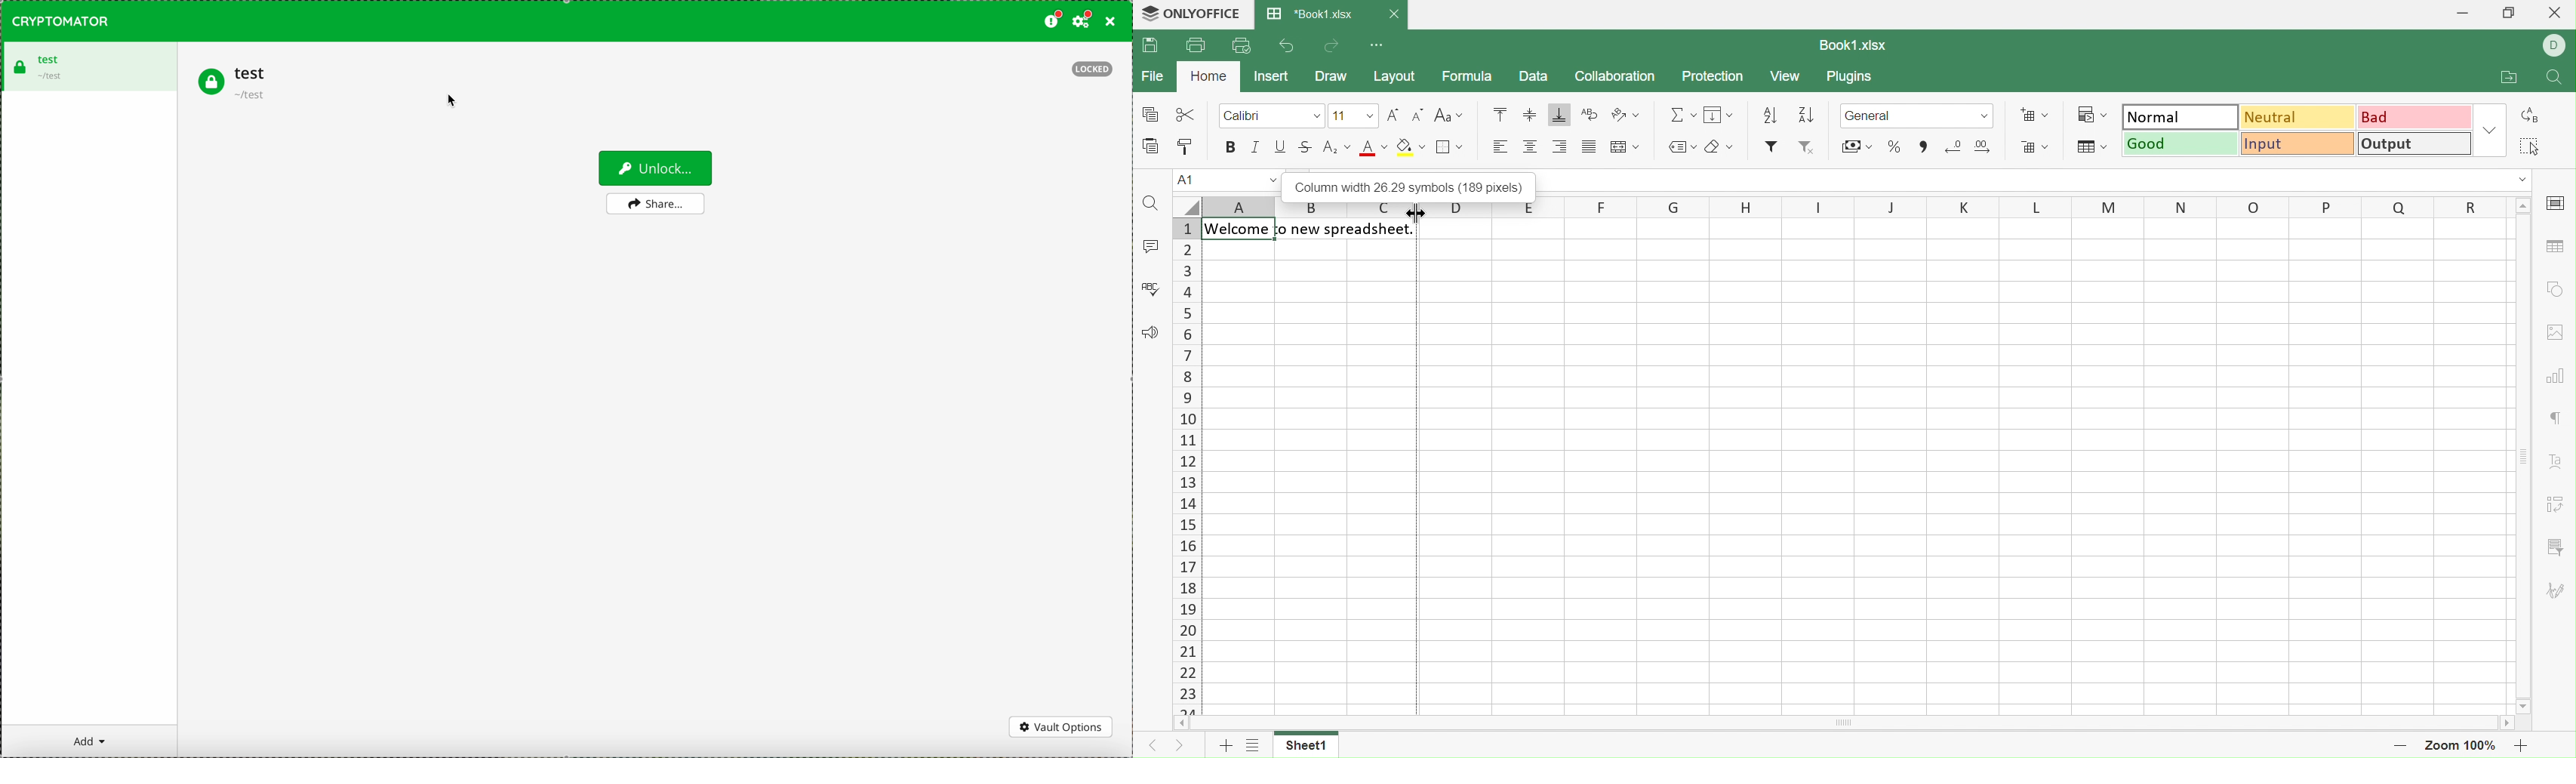 This screenshot has width=2576, height=784. What do you see at coordinates (1376, 148) in the screenshot?
I see `Font color` at bounding box center [1376, 148].